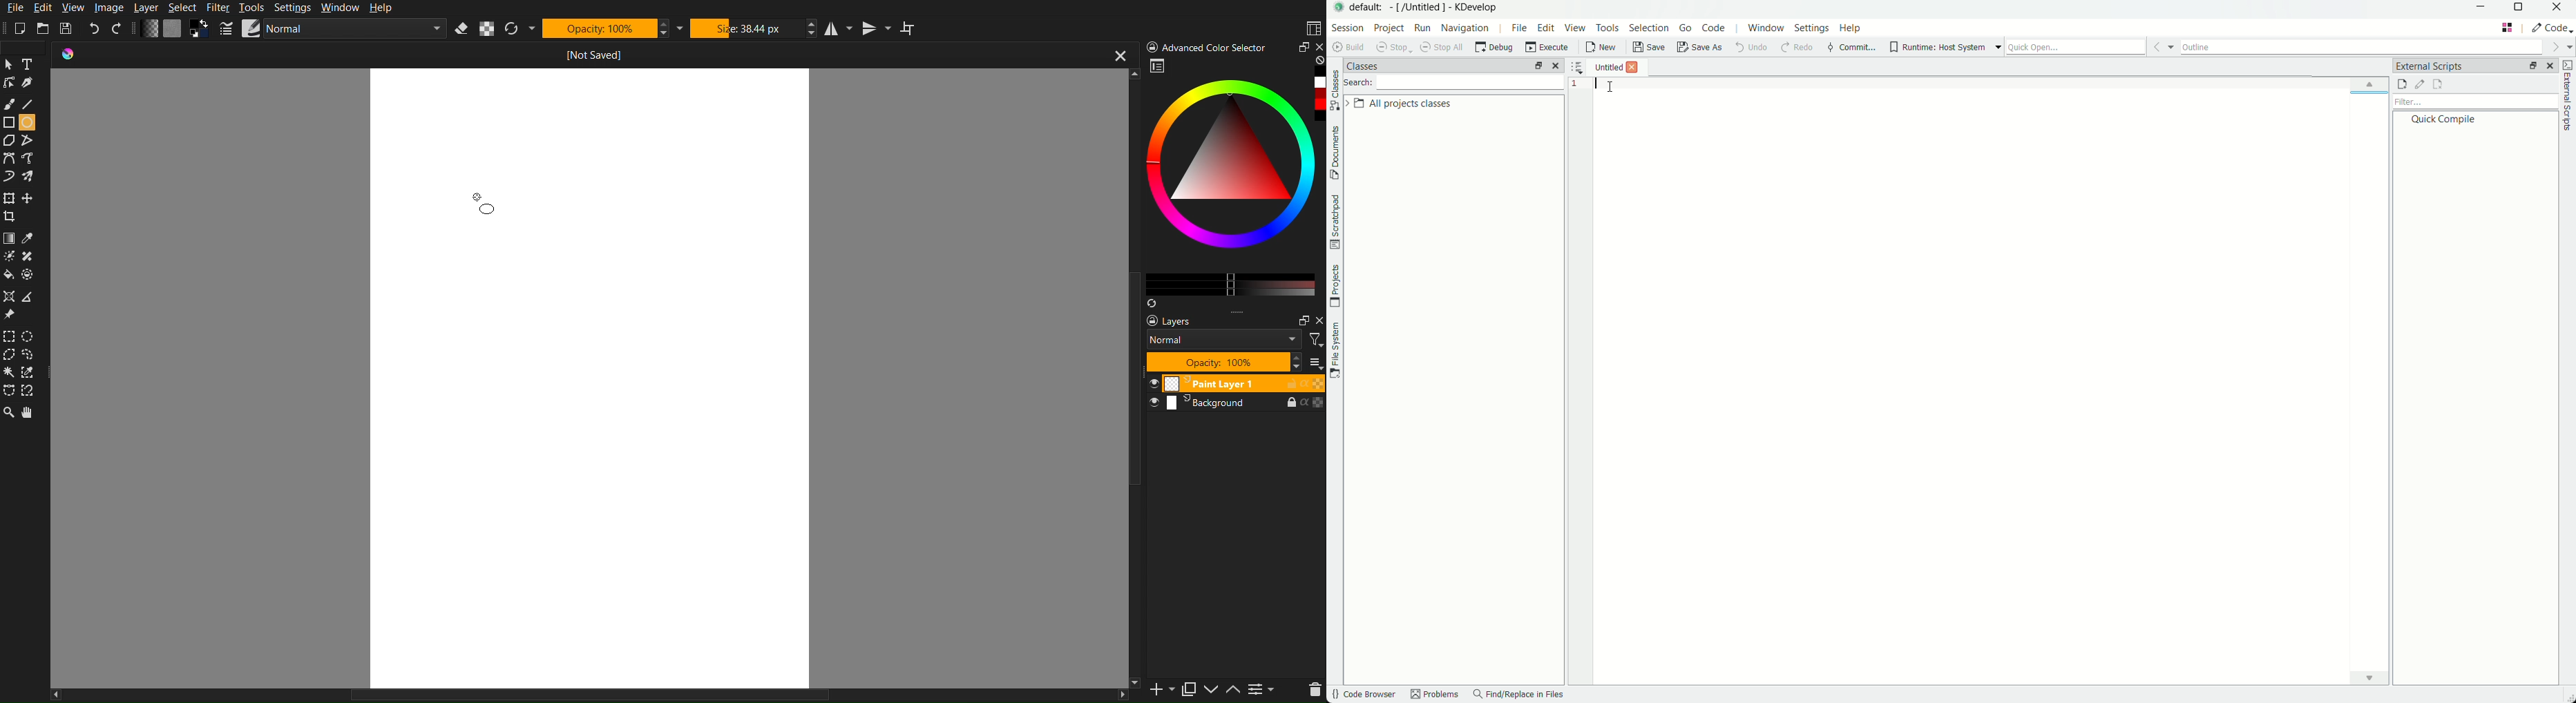 The height and width of the screenshot is (728, 2576). I want to click on runtime host system, so click(1943, 47).